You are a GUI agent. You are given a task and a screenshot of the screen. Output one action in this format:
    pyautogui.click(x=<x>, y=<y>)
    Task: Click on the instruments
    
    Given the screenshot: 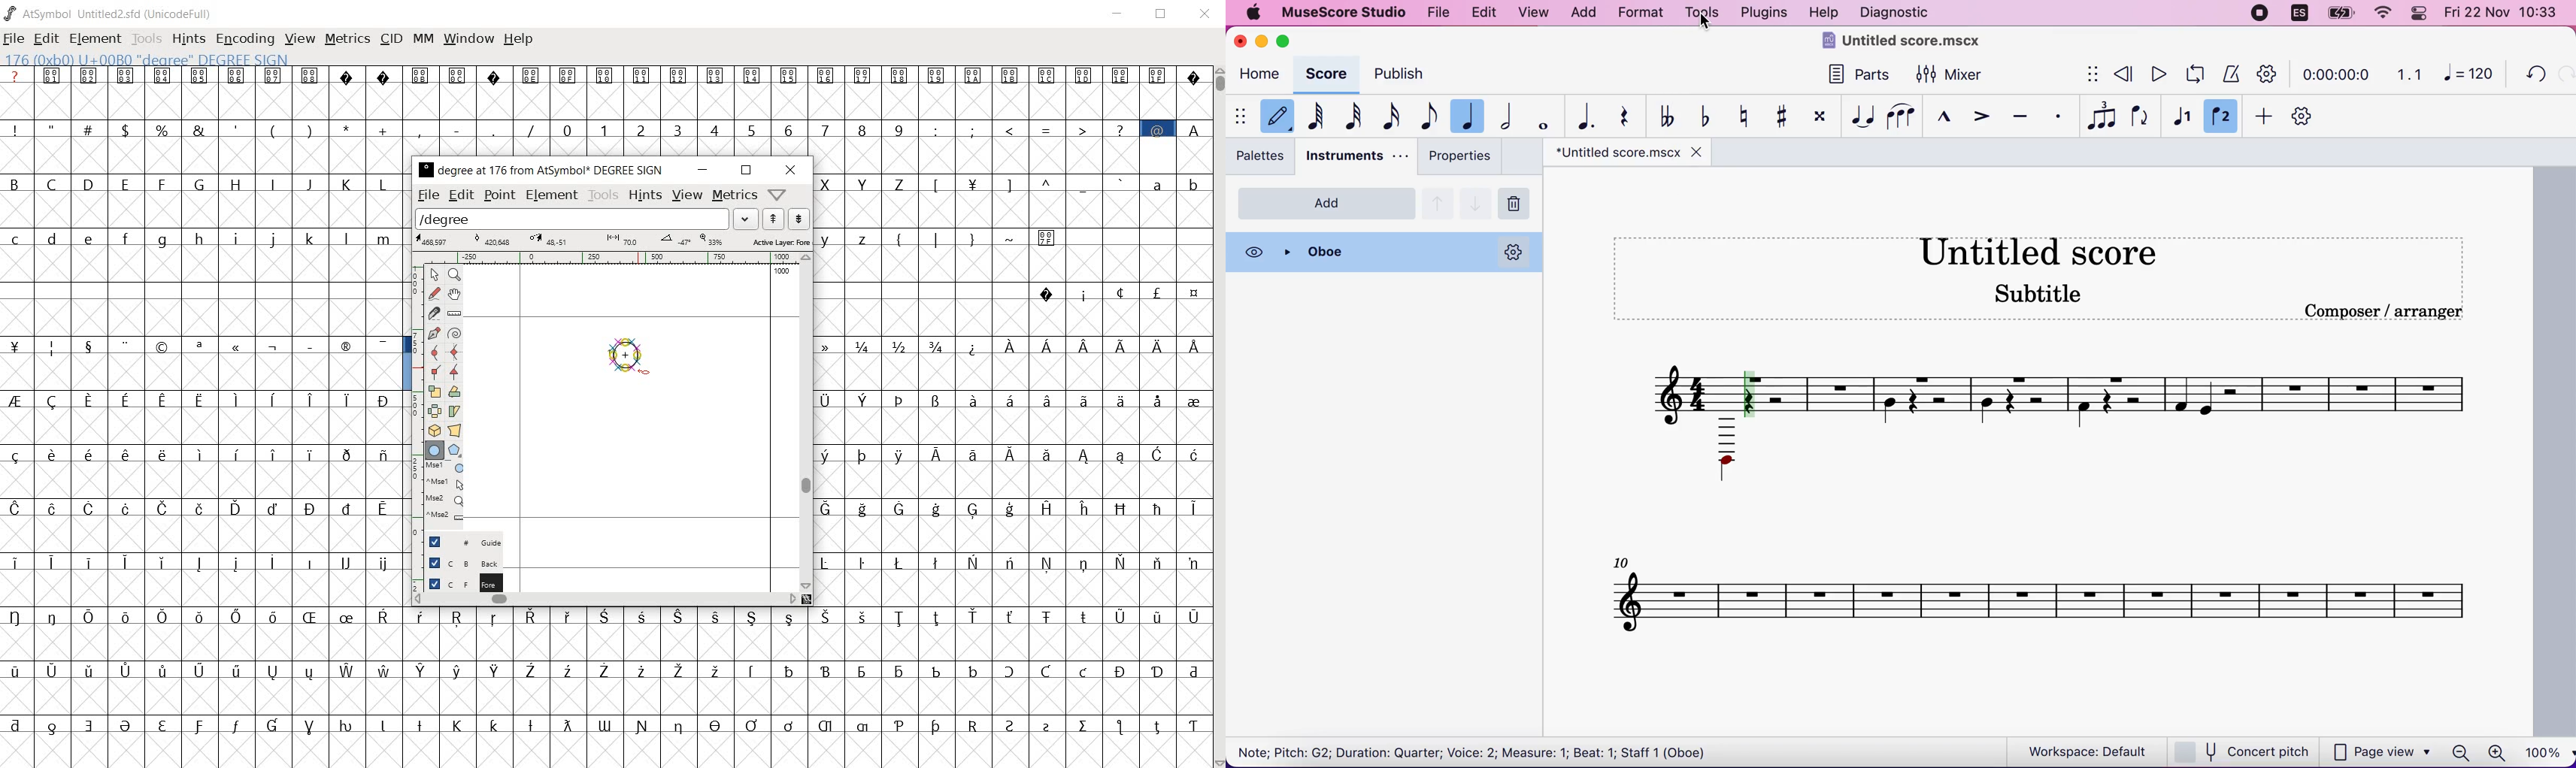 What is the action you would take?
    pyautogui.click(x=1356, y=156)
    